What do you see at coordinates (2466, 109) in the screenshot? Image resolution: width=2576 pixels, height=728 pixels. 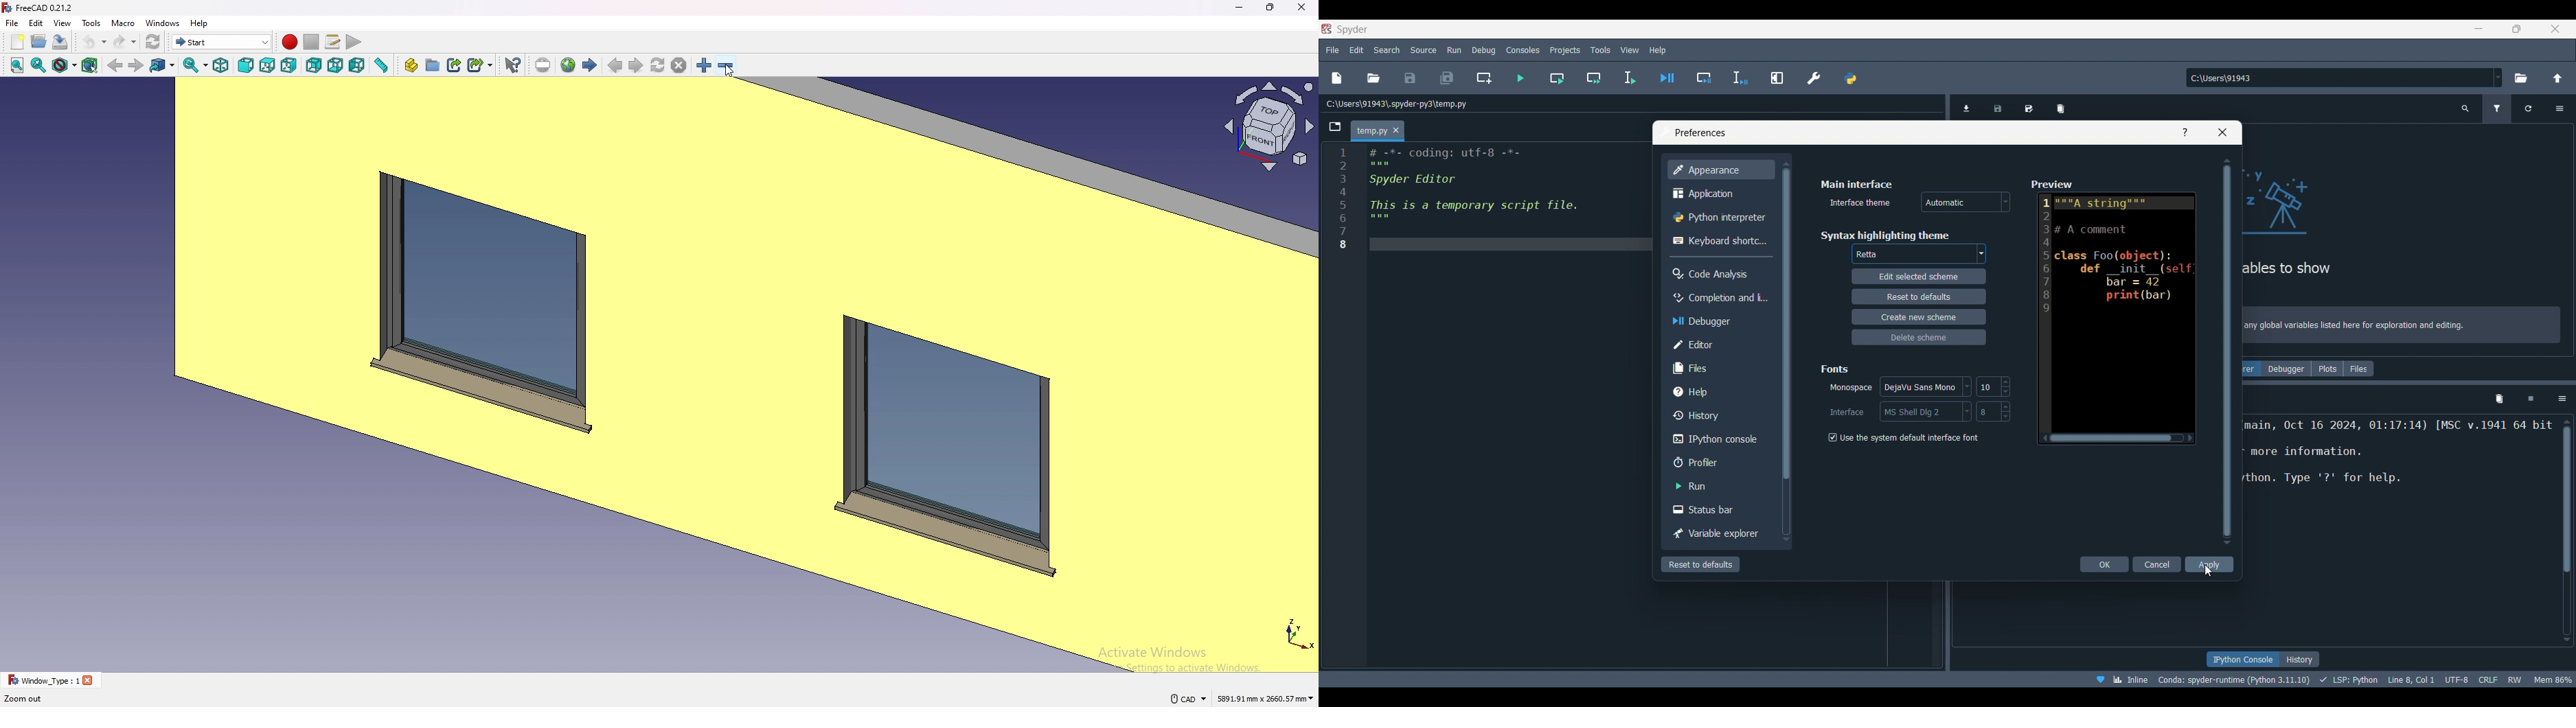 I see `Search variable names and types` at bounding box center [2466, 109].